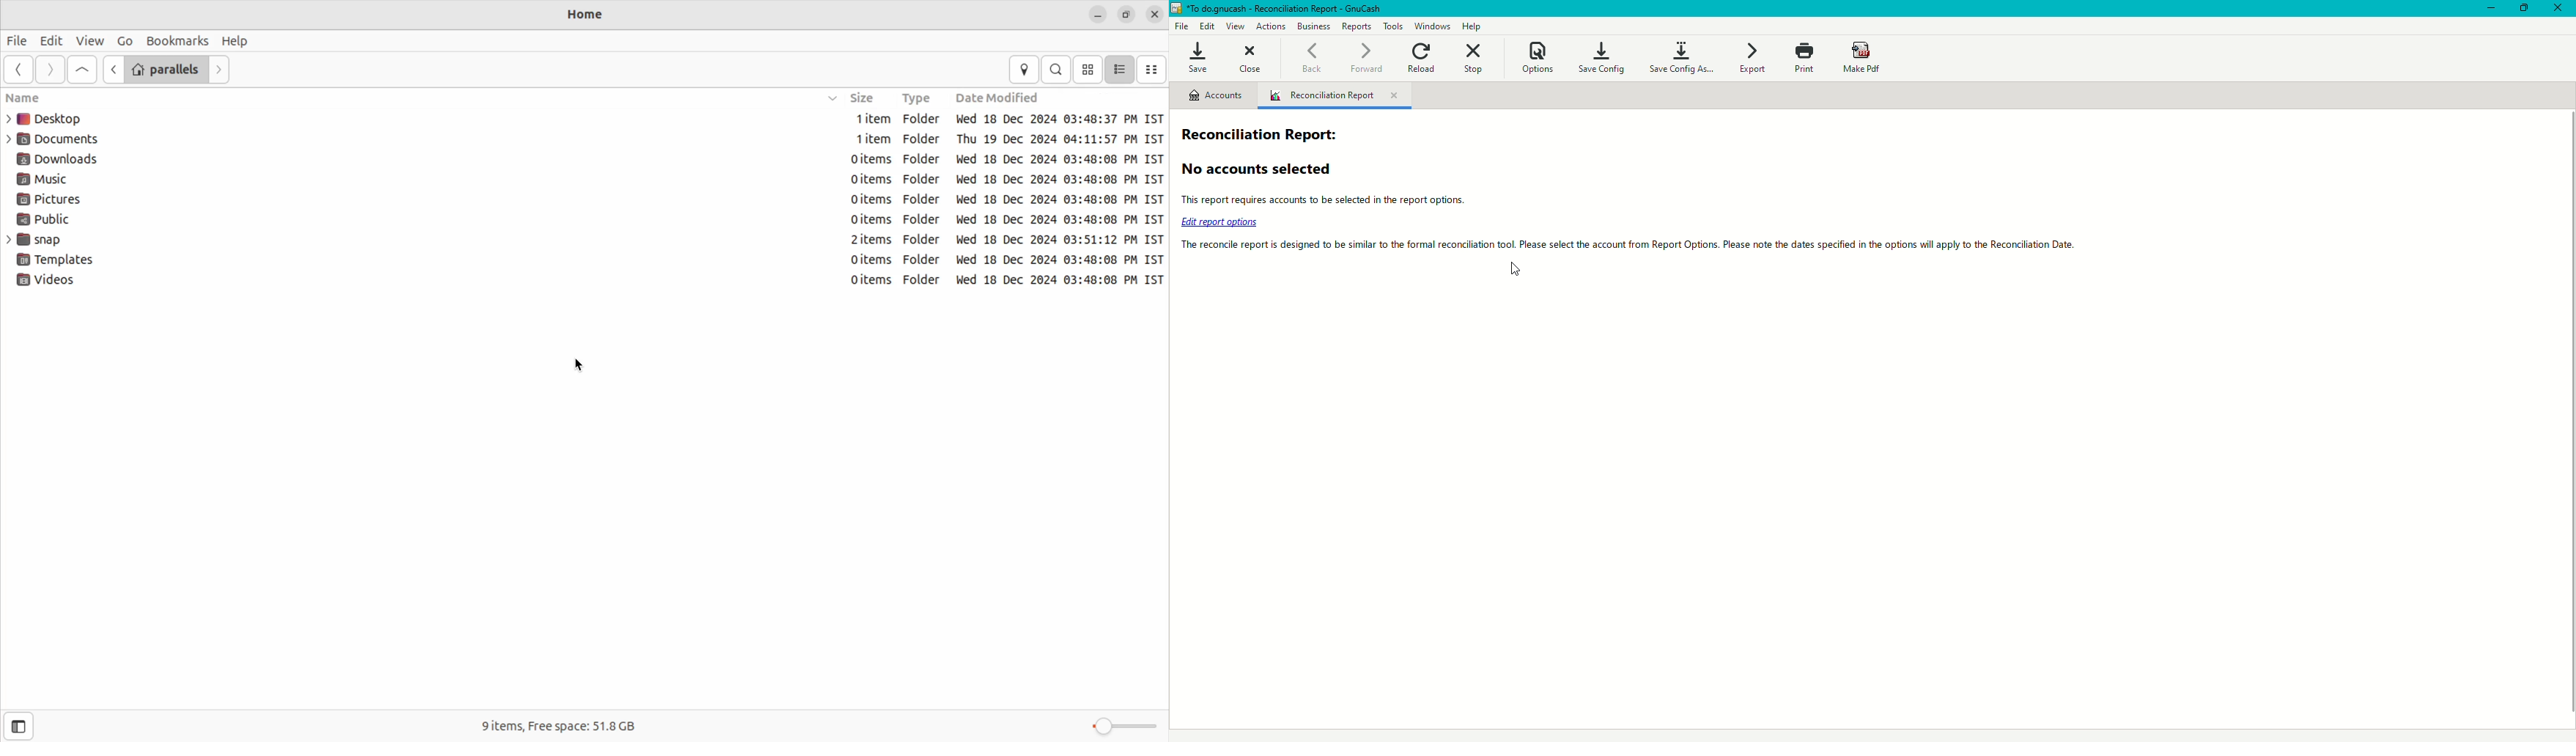 The image size is (2576, 756). What do you see at coordinates (56, 179) in the screenshot?
I see `Music` at bounding box center [56, 179].